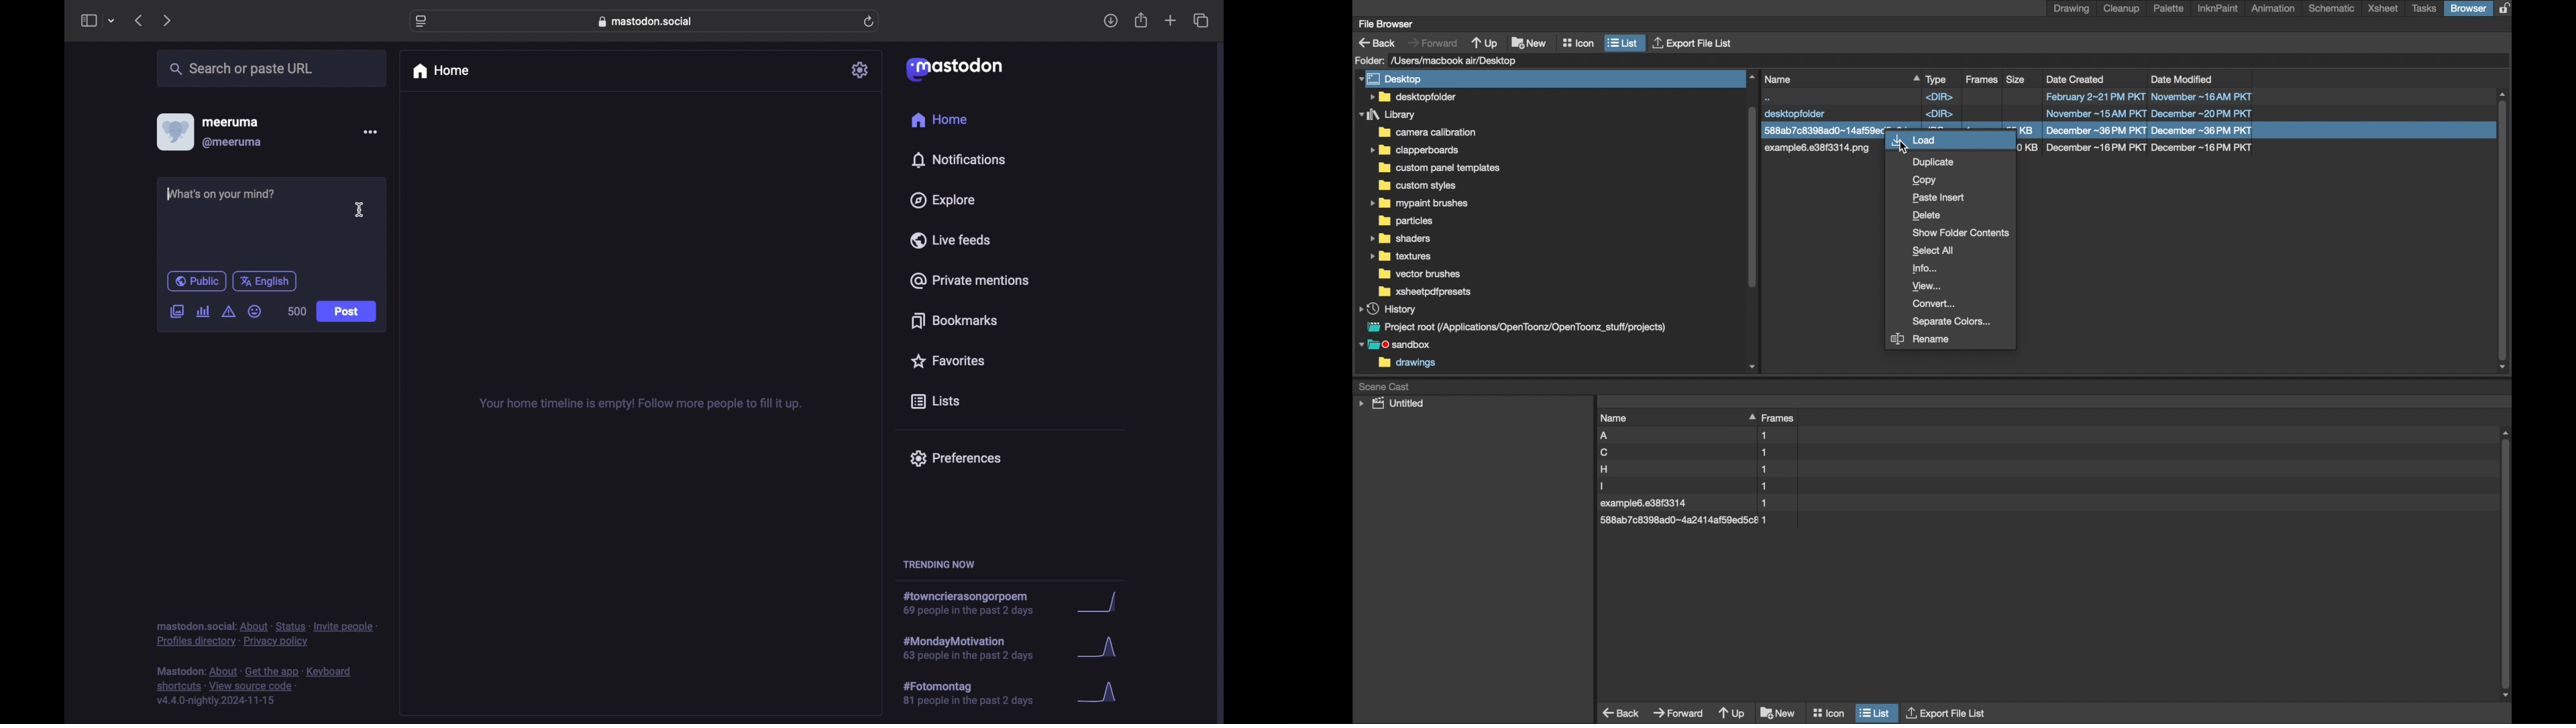 The image size is (2576, 728). Describe the element at coordinates (955, 457) in the screenshot. I see `preferences` at that location.